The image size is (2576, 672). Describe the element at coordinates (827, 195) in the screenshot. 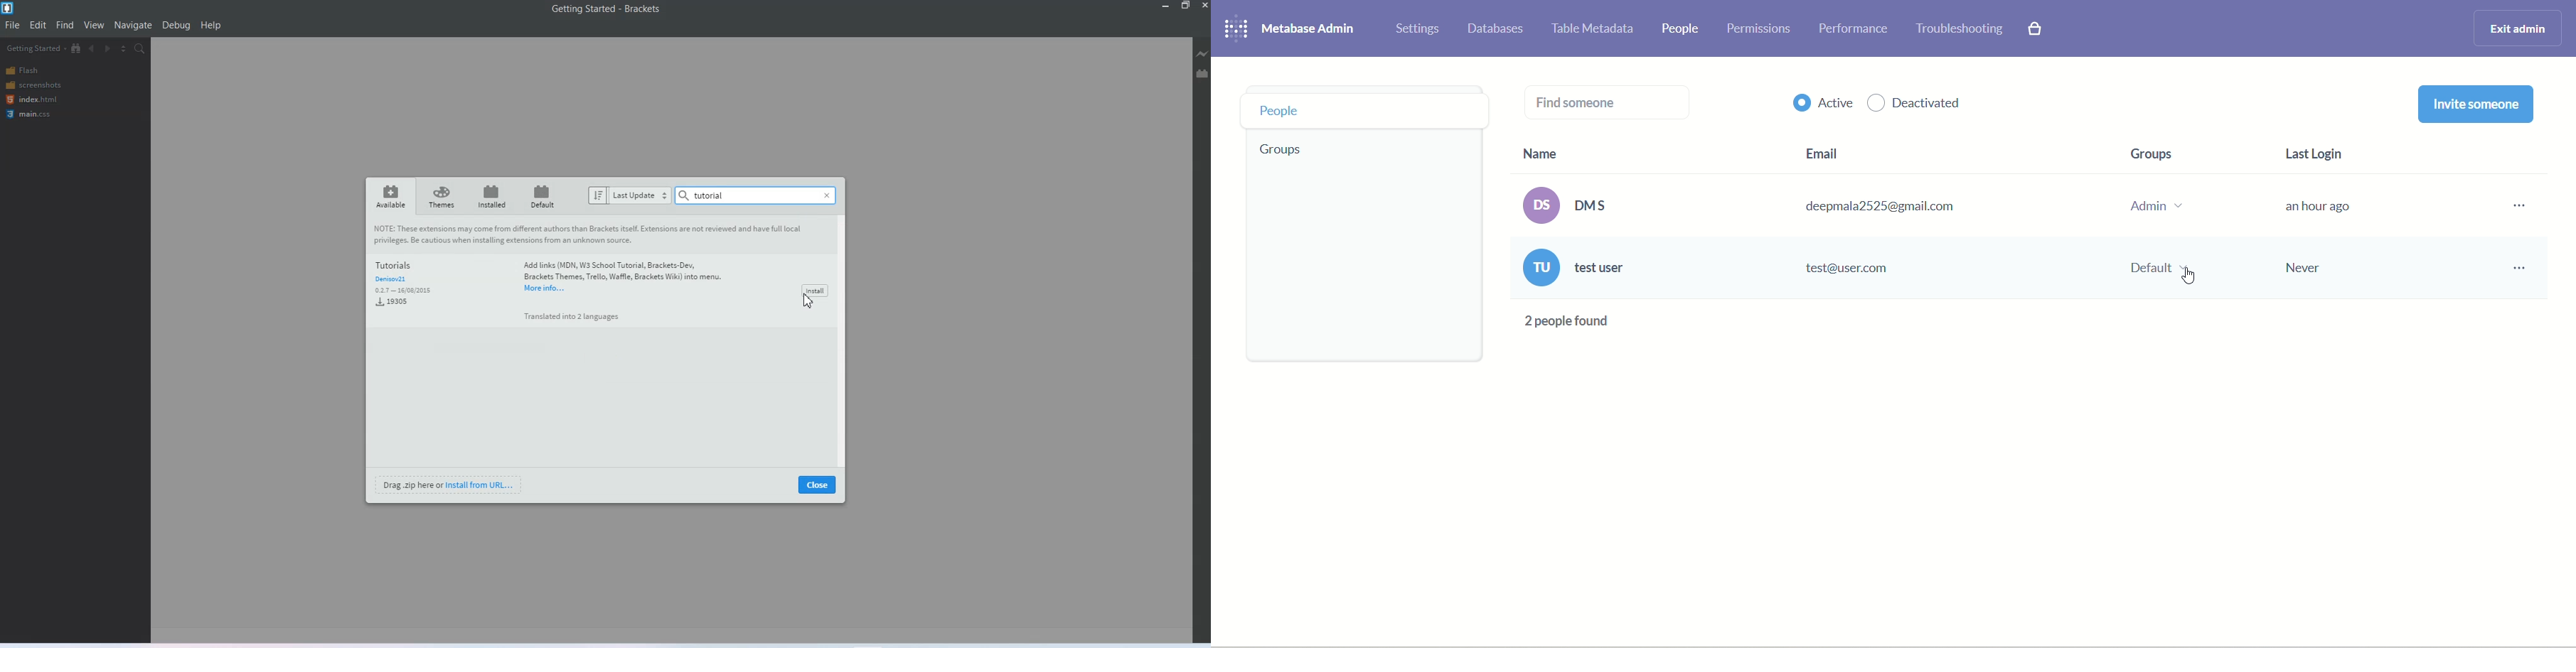

I see `Close` at that location.